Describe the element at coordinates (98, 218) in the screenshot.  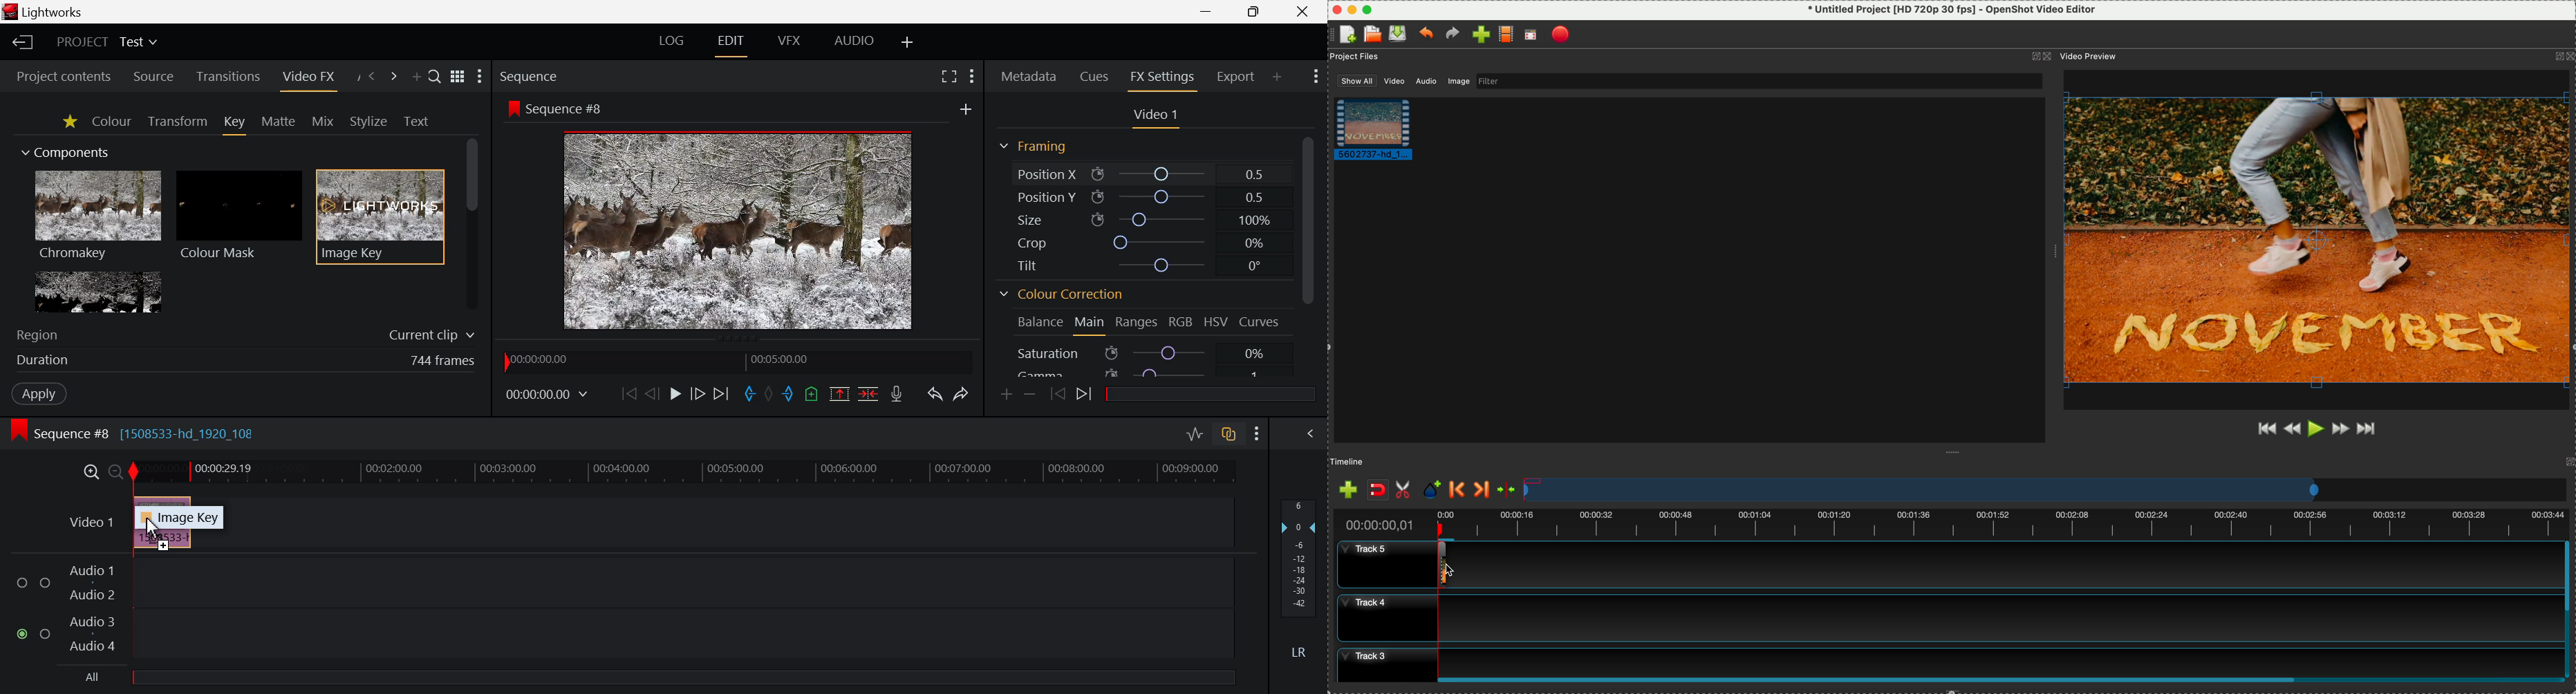
I see `Chromakey` at that location.